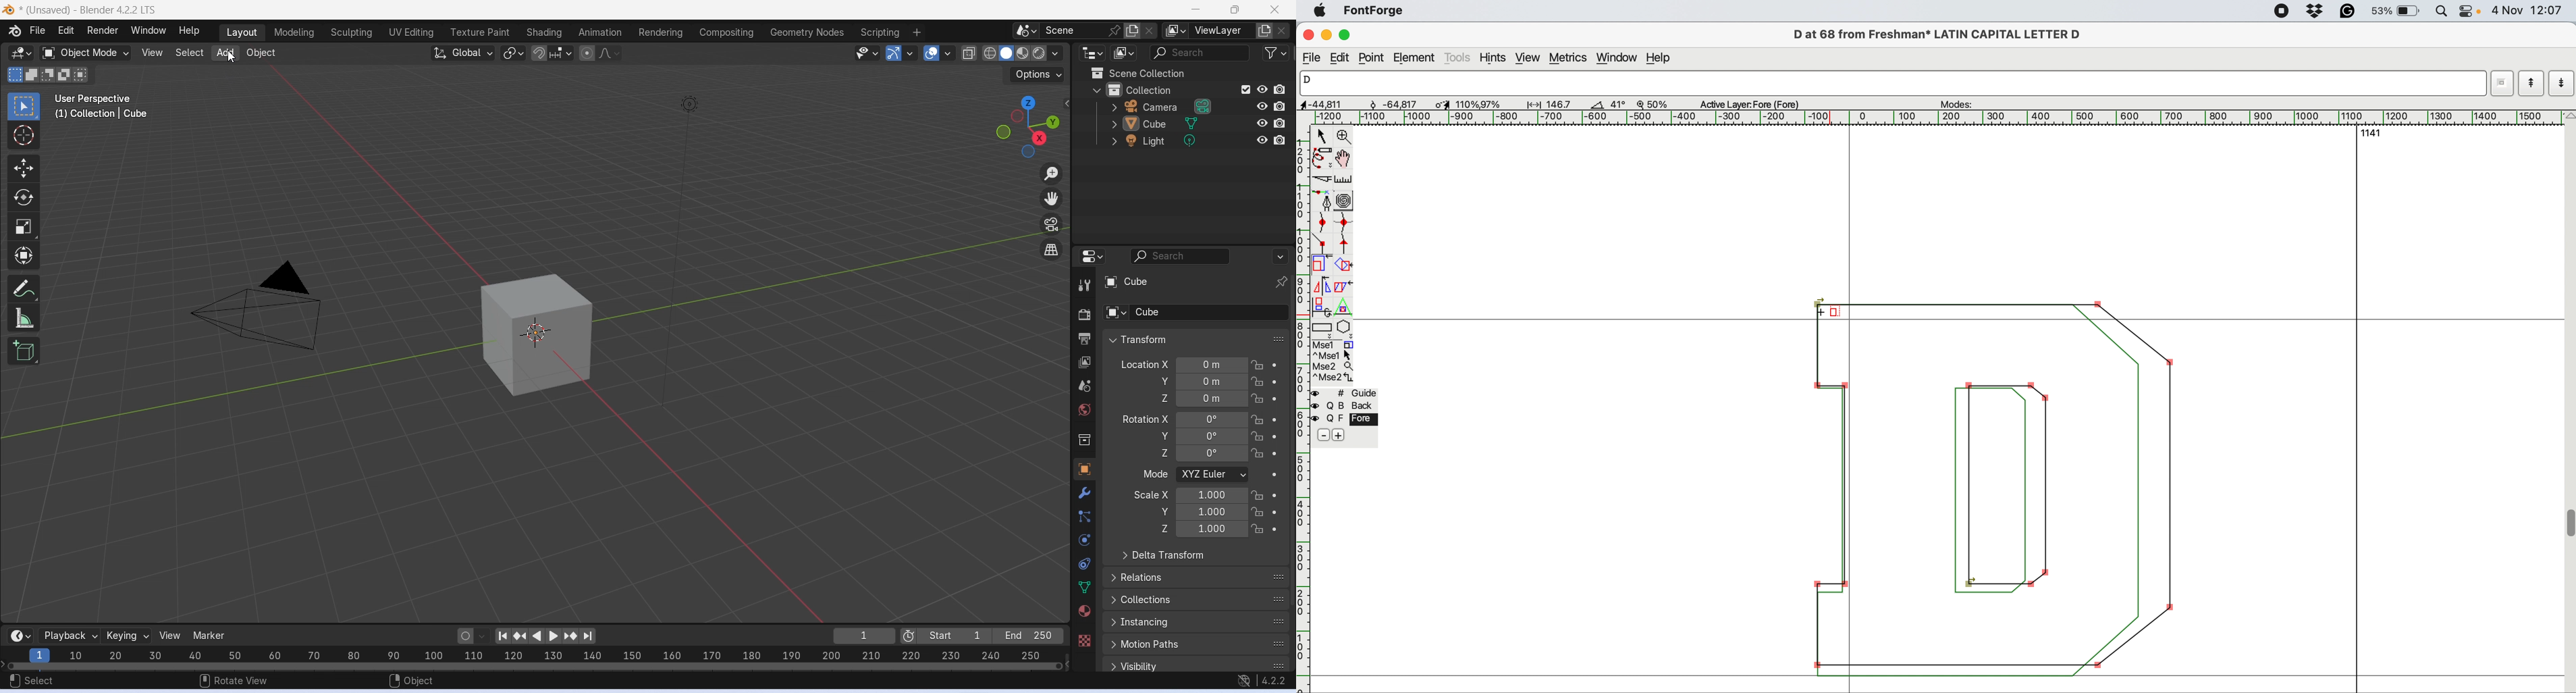 The image size is (2576, 700). Describe the element at coordinates (1649, 104) in the screenshot. I see `zoom detail` at that location.